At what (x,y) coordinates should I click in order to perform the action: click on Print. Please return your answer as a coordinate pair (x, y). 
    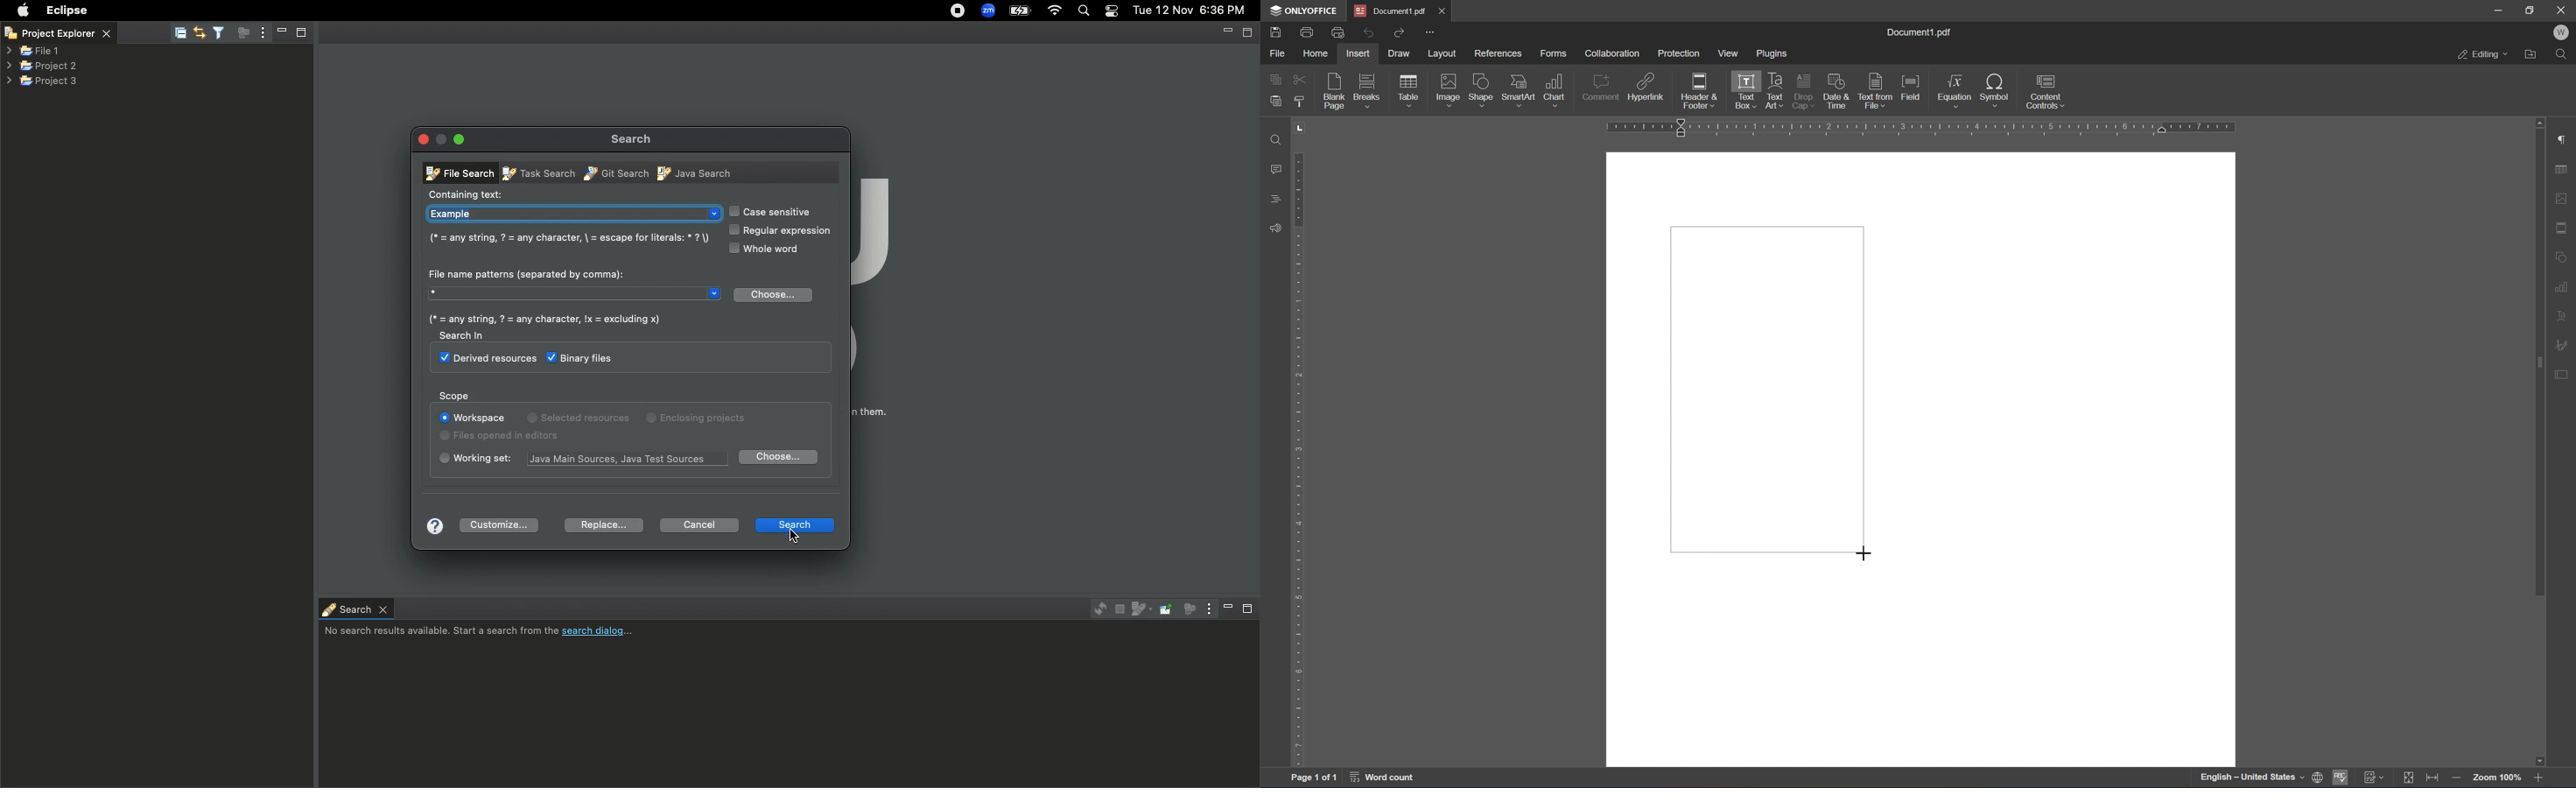
    Looking at the image, I should click on (1308, 32).